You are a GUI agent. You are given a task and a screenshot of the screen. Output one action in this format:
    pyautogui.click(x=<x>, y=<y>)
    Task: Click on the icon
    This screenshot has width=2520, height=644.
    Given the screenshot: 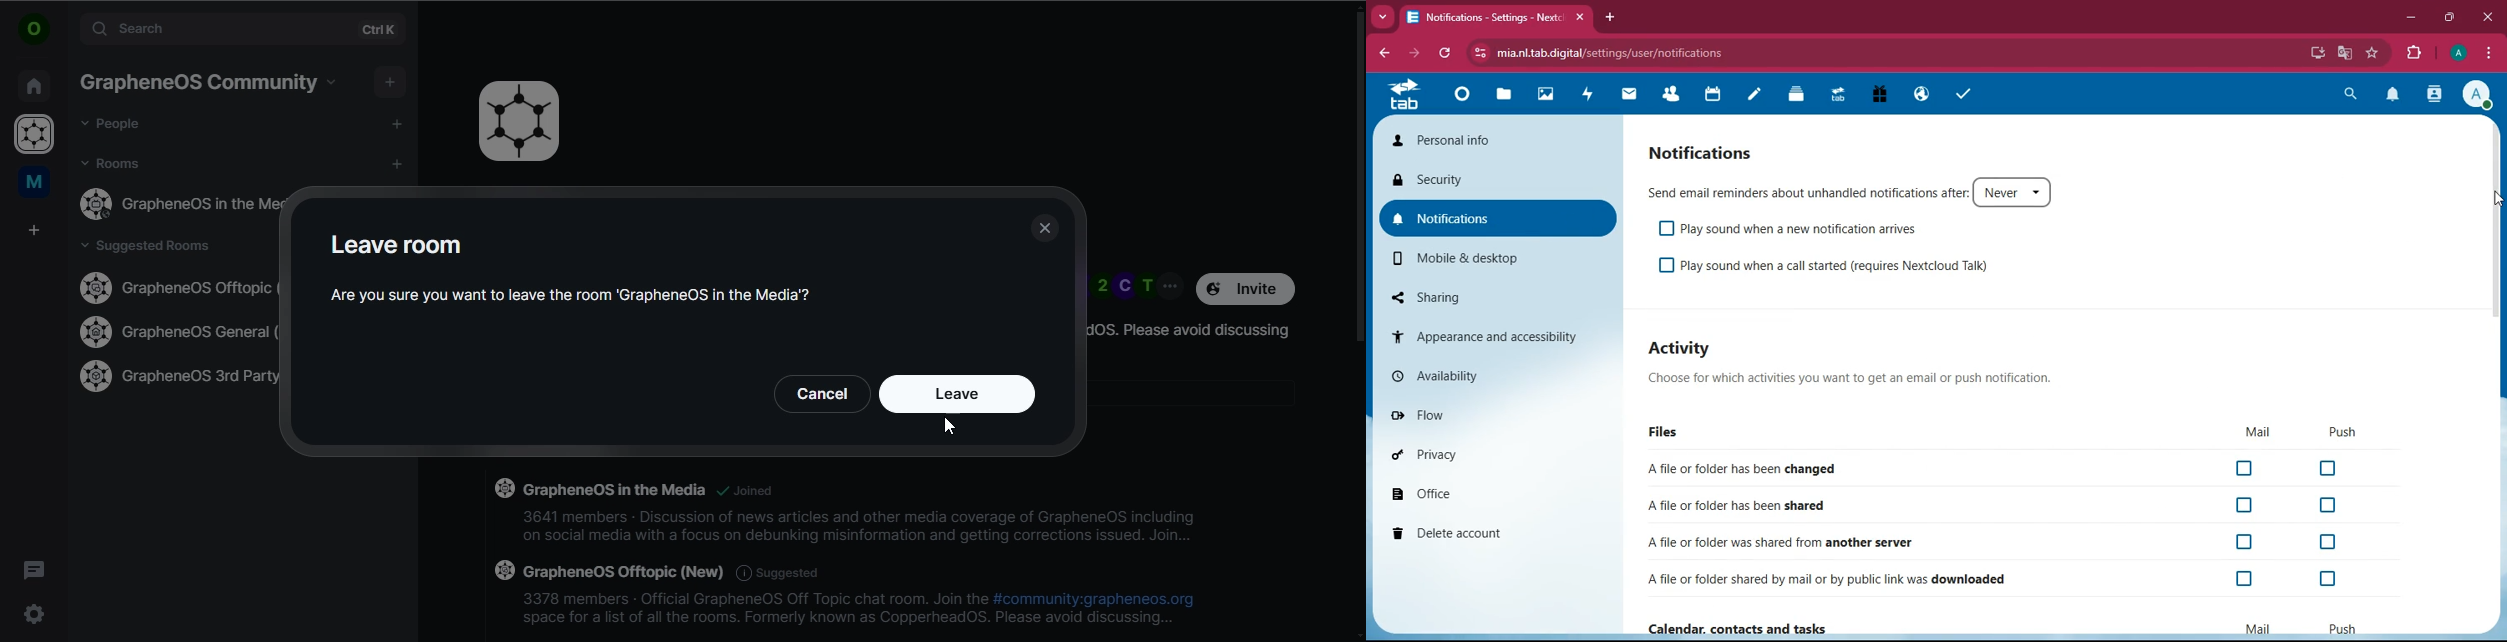 What is the action you would take?
    pyautogui.click(x=520, y=121)
    